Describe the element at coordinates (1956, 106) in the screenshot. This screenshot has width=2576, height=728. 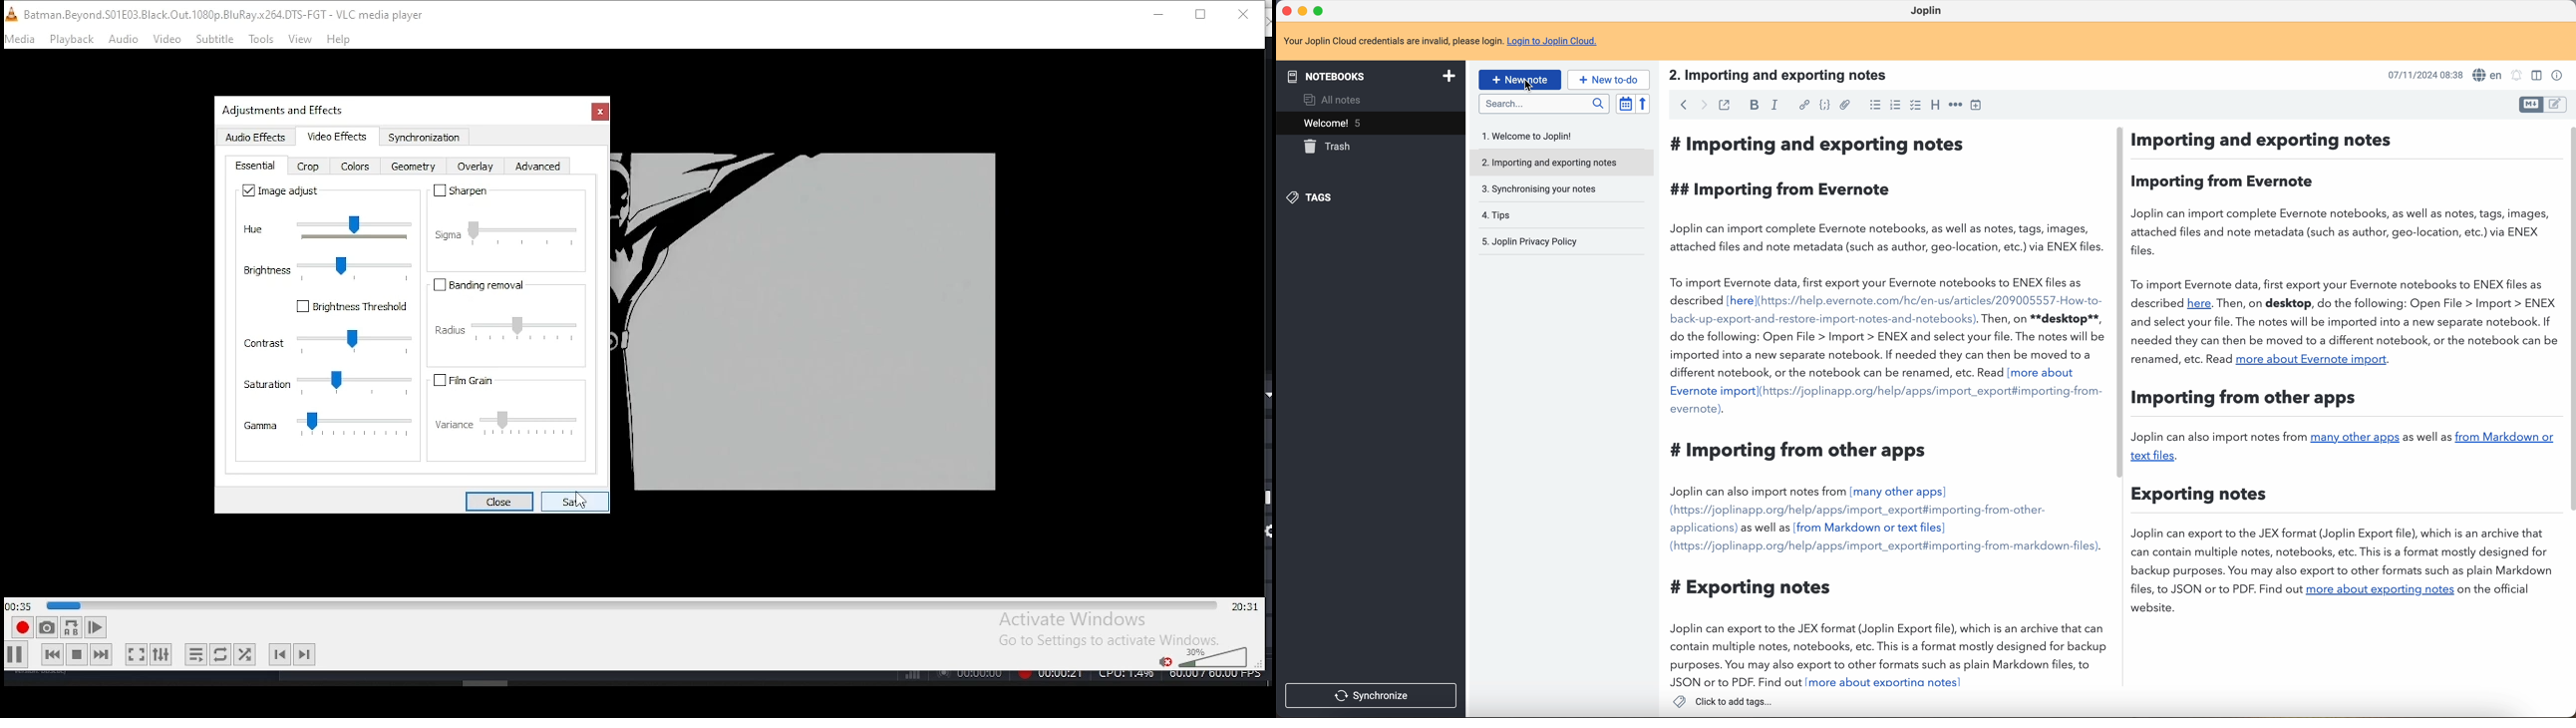
I see `horizontal rule` at that location.